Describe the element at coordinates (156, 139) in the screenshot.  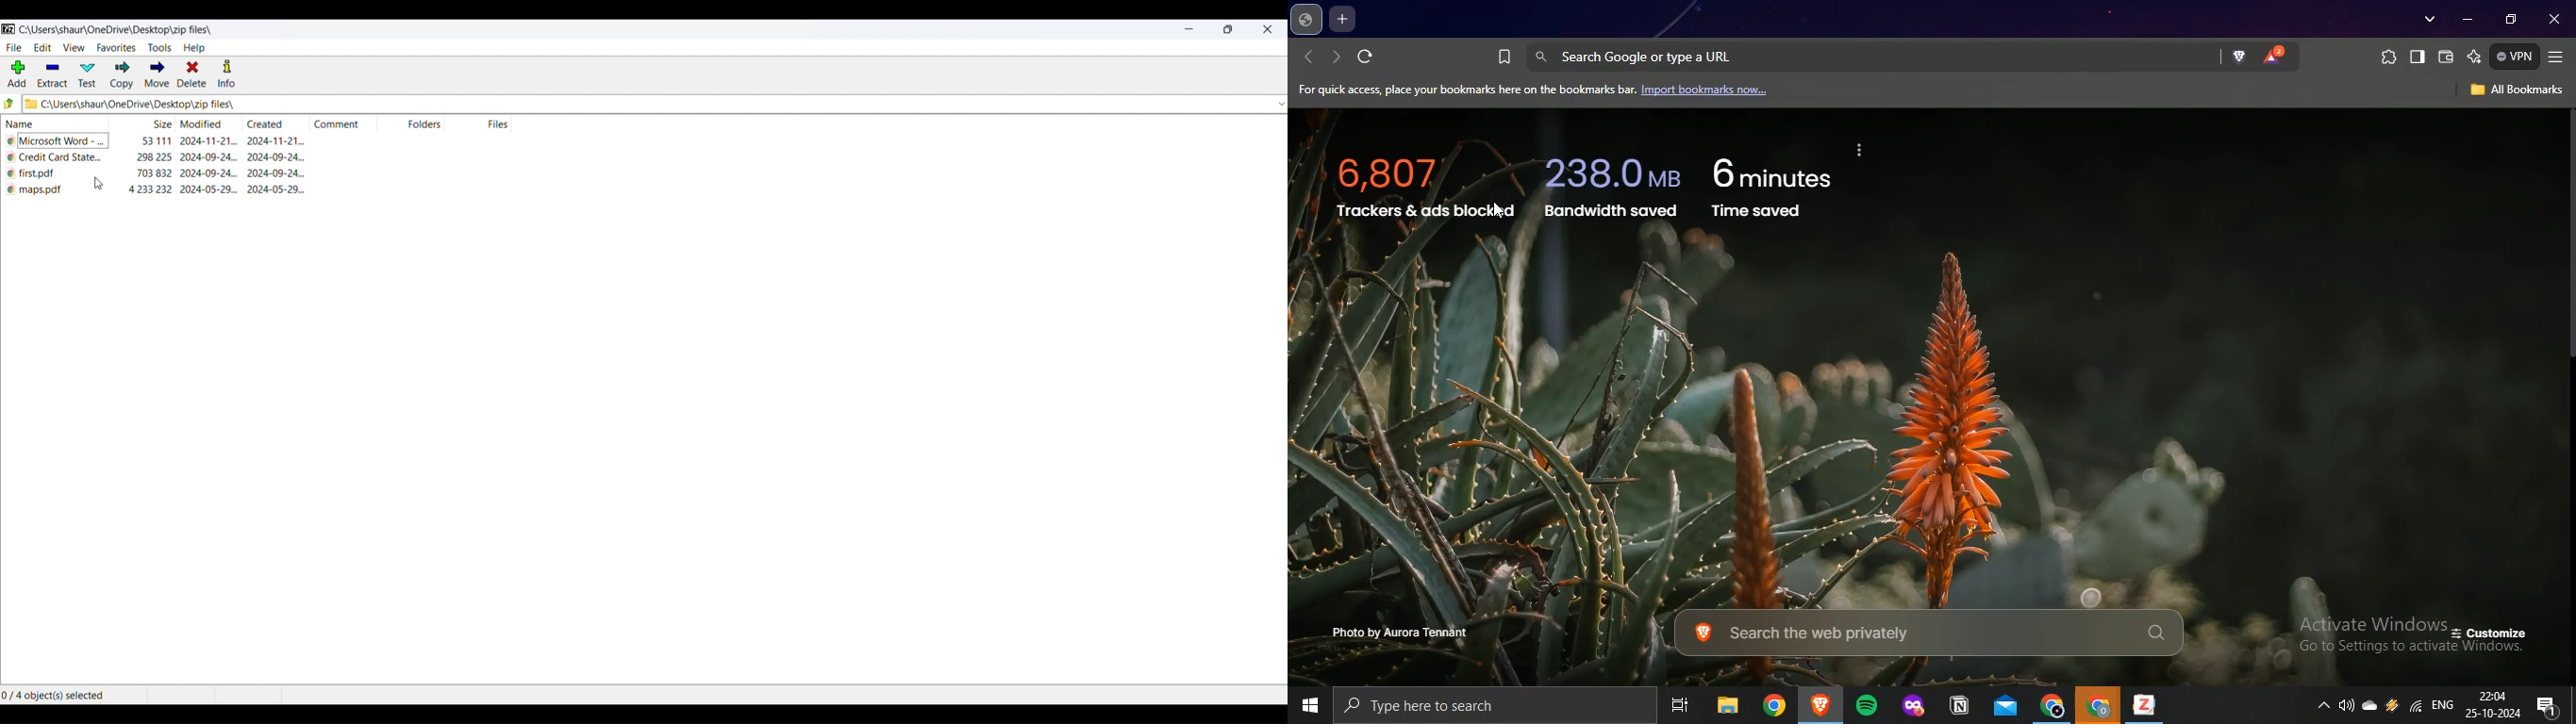
I see `file size` at that location.